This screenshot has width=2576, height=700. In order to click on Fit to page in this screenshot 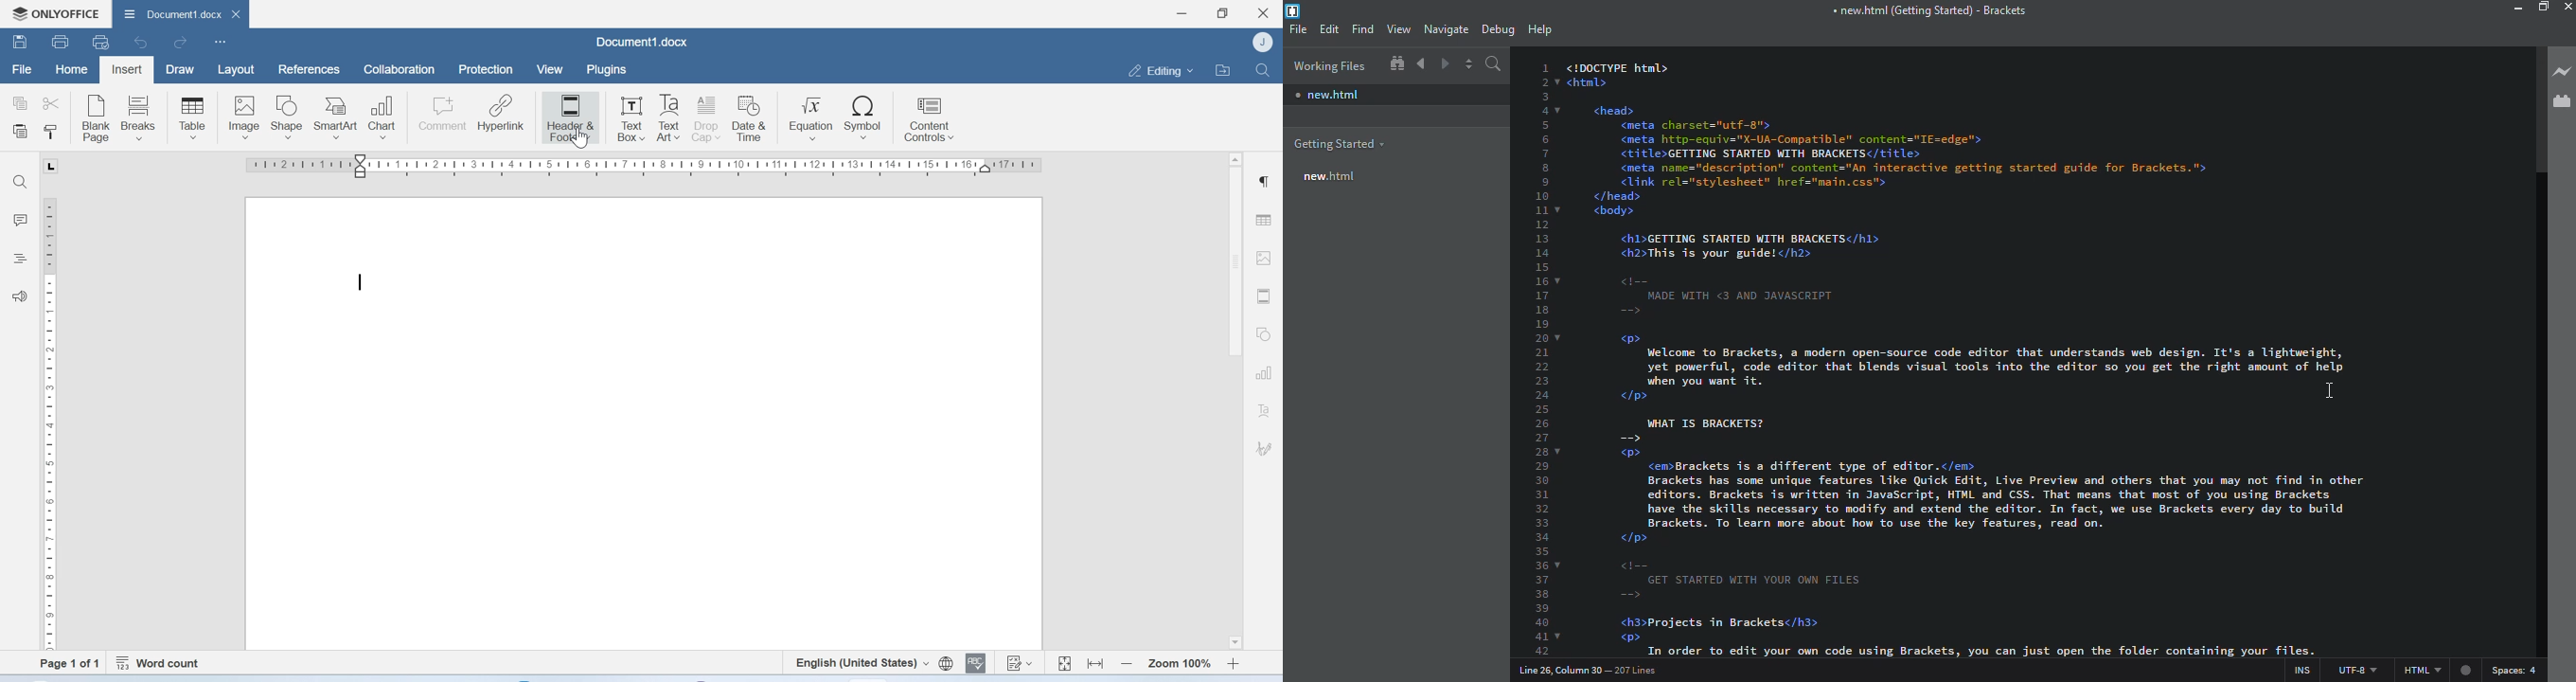, I will do `click(1065, 661)`.